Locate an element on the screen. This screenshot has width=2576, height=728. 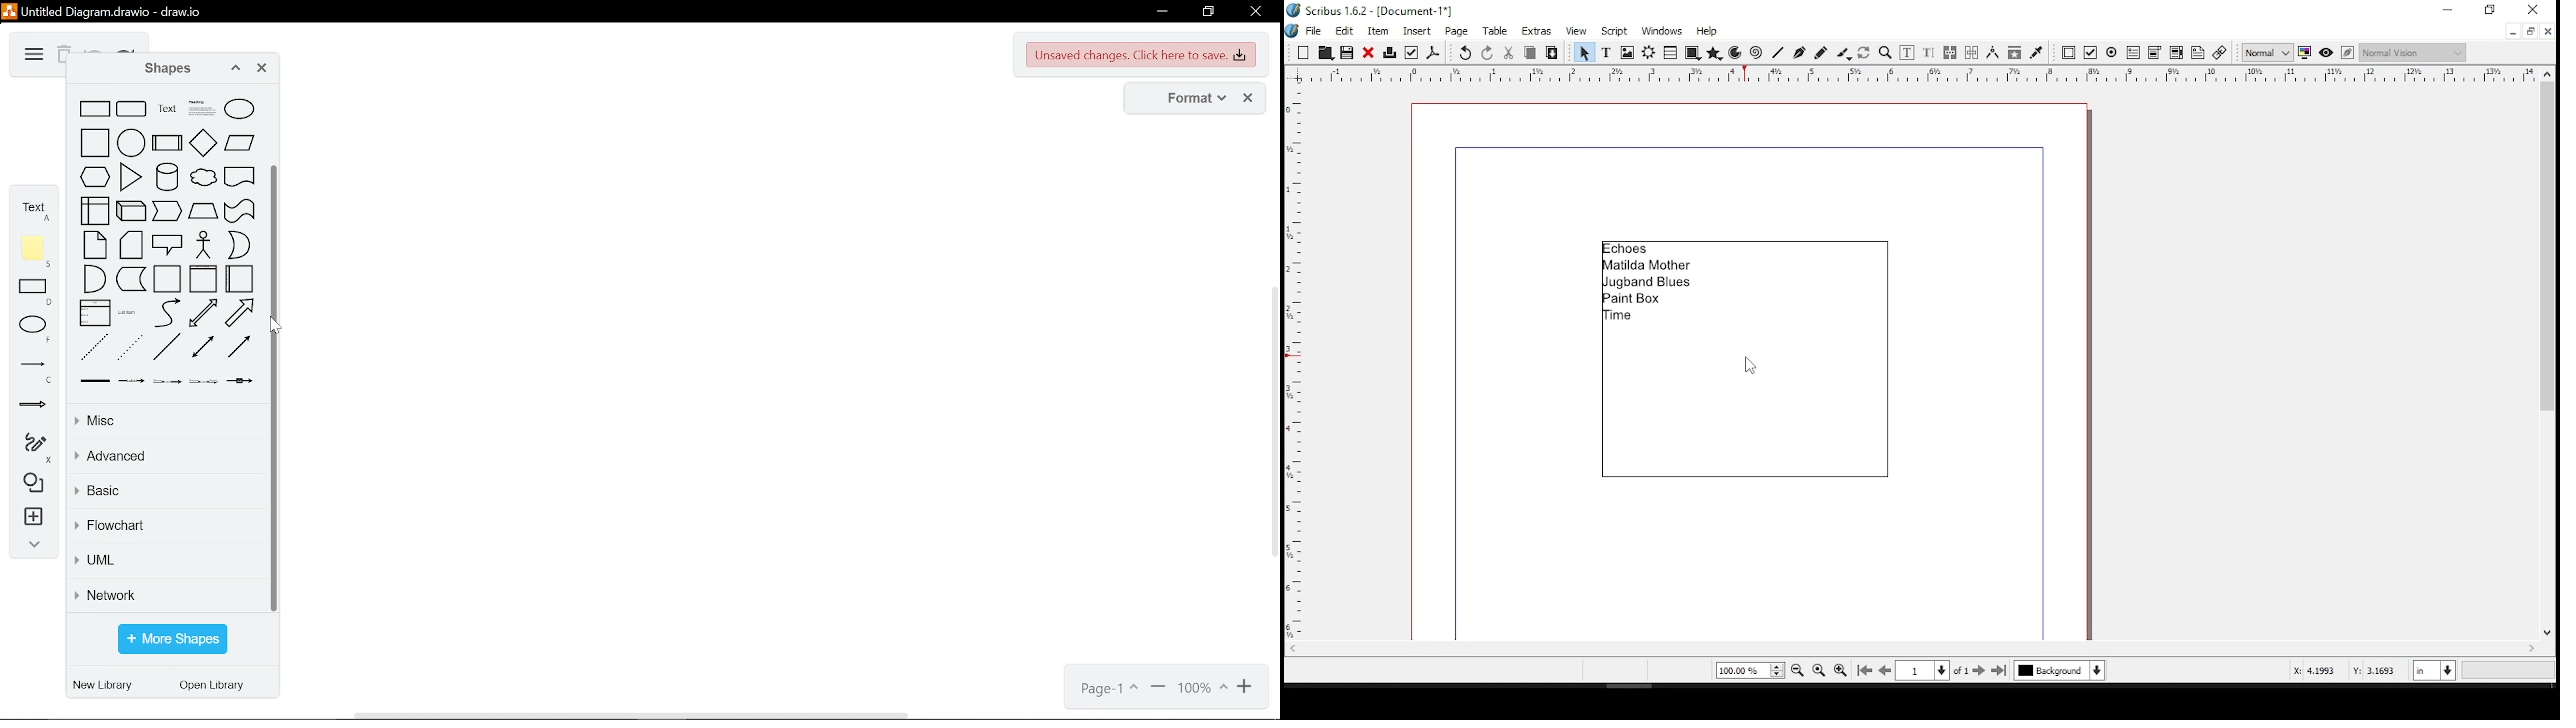
ellipse is located at coordinates (239, 109).